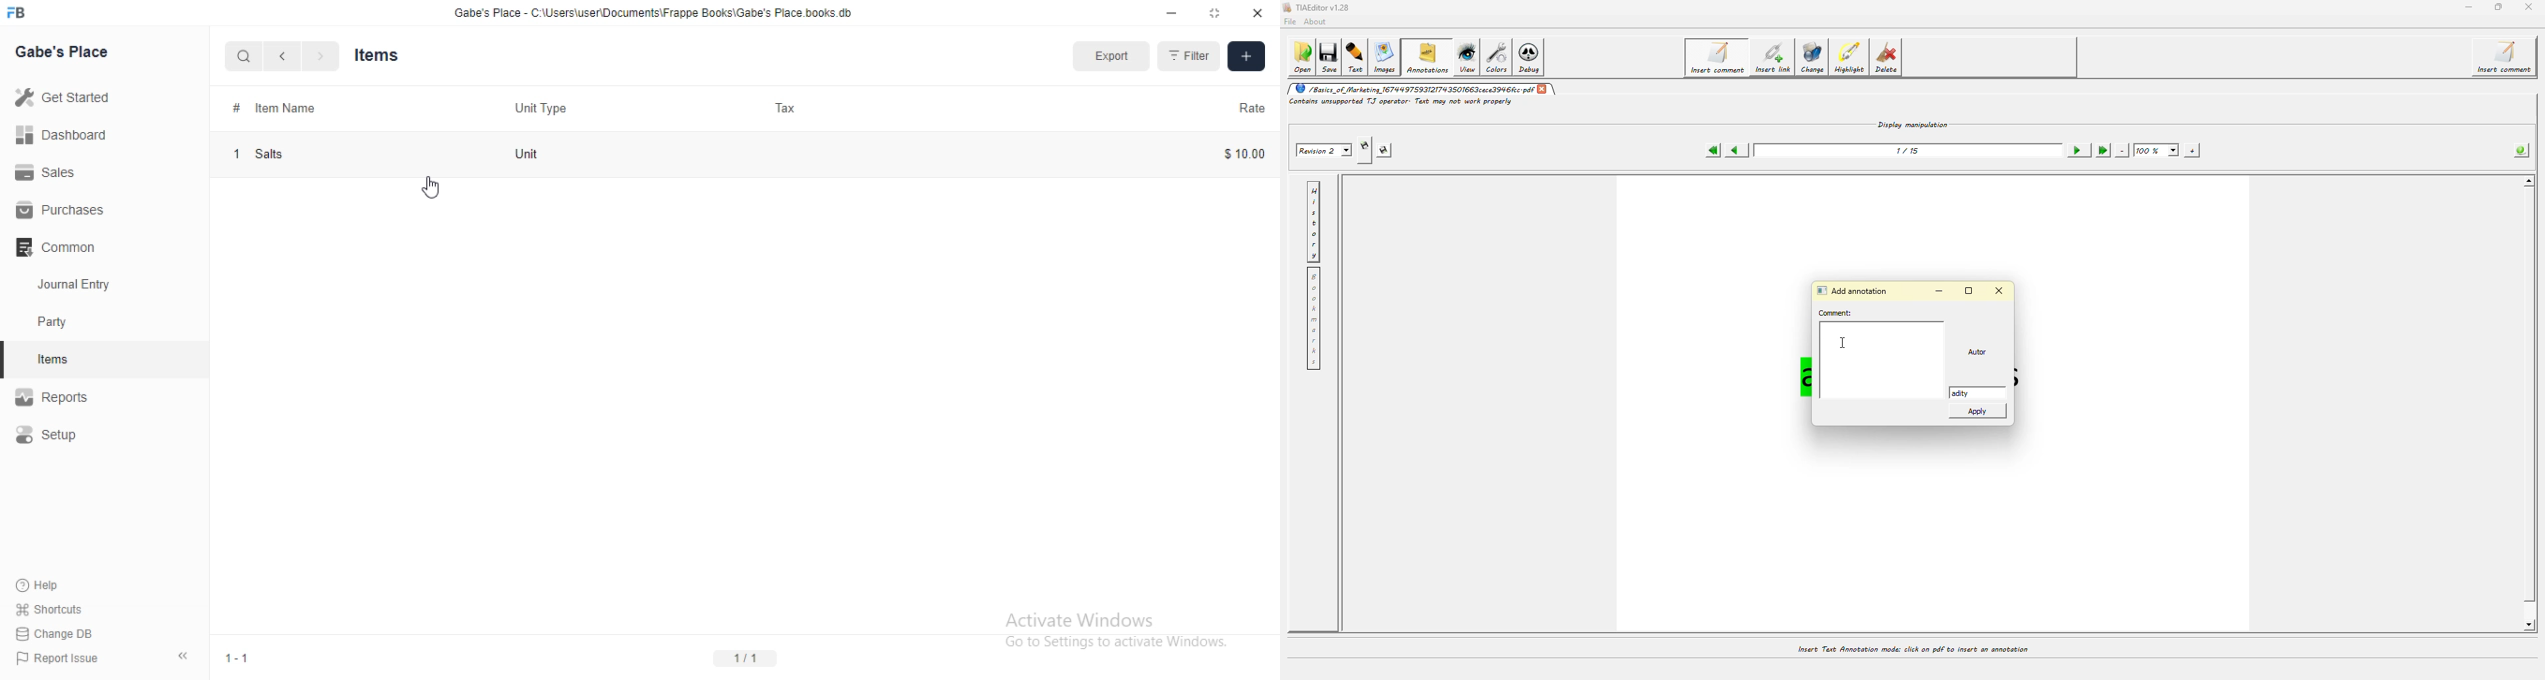 The height and width of the screenshot is (700, 2548). Describe the element at coordinates (1189, 54) in the screenshot. I see `Filter` at that location.